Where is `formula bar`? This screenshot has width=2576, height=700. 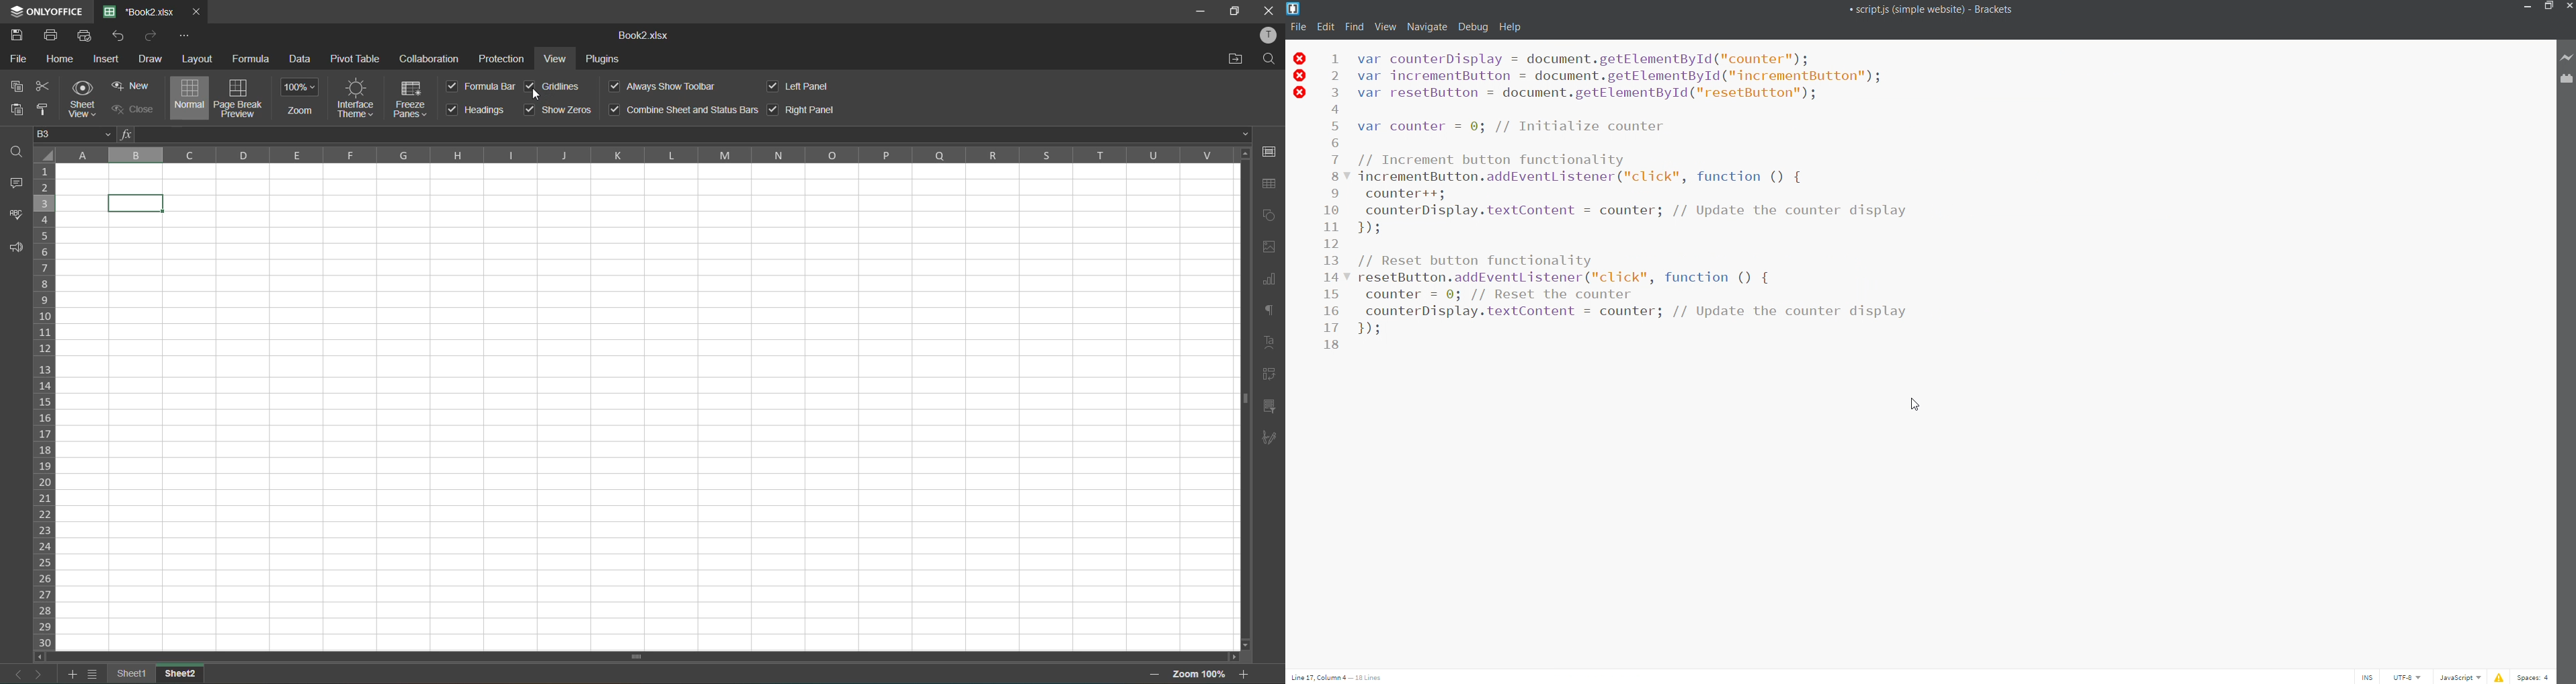
formula bar is located at coordinates (480, 86).